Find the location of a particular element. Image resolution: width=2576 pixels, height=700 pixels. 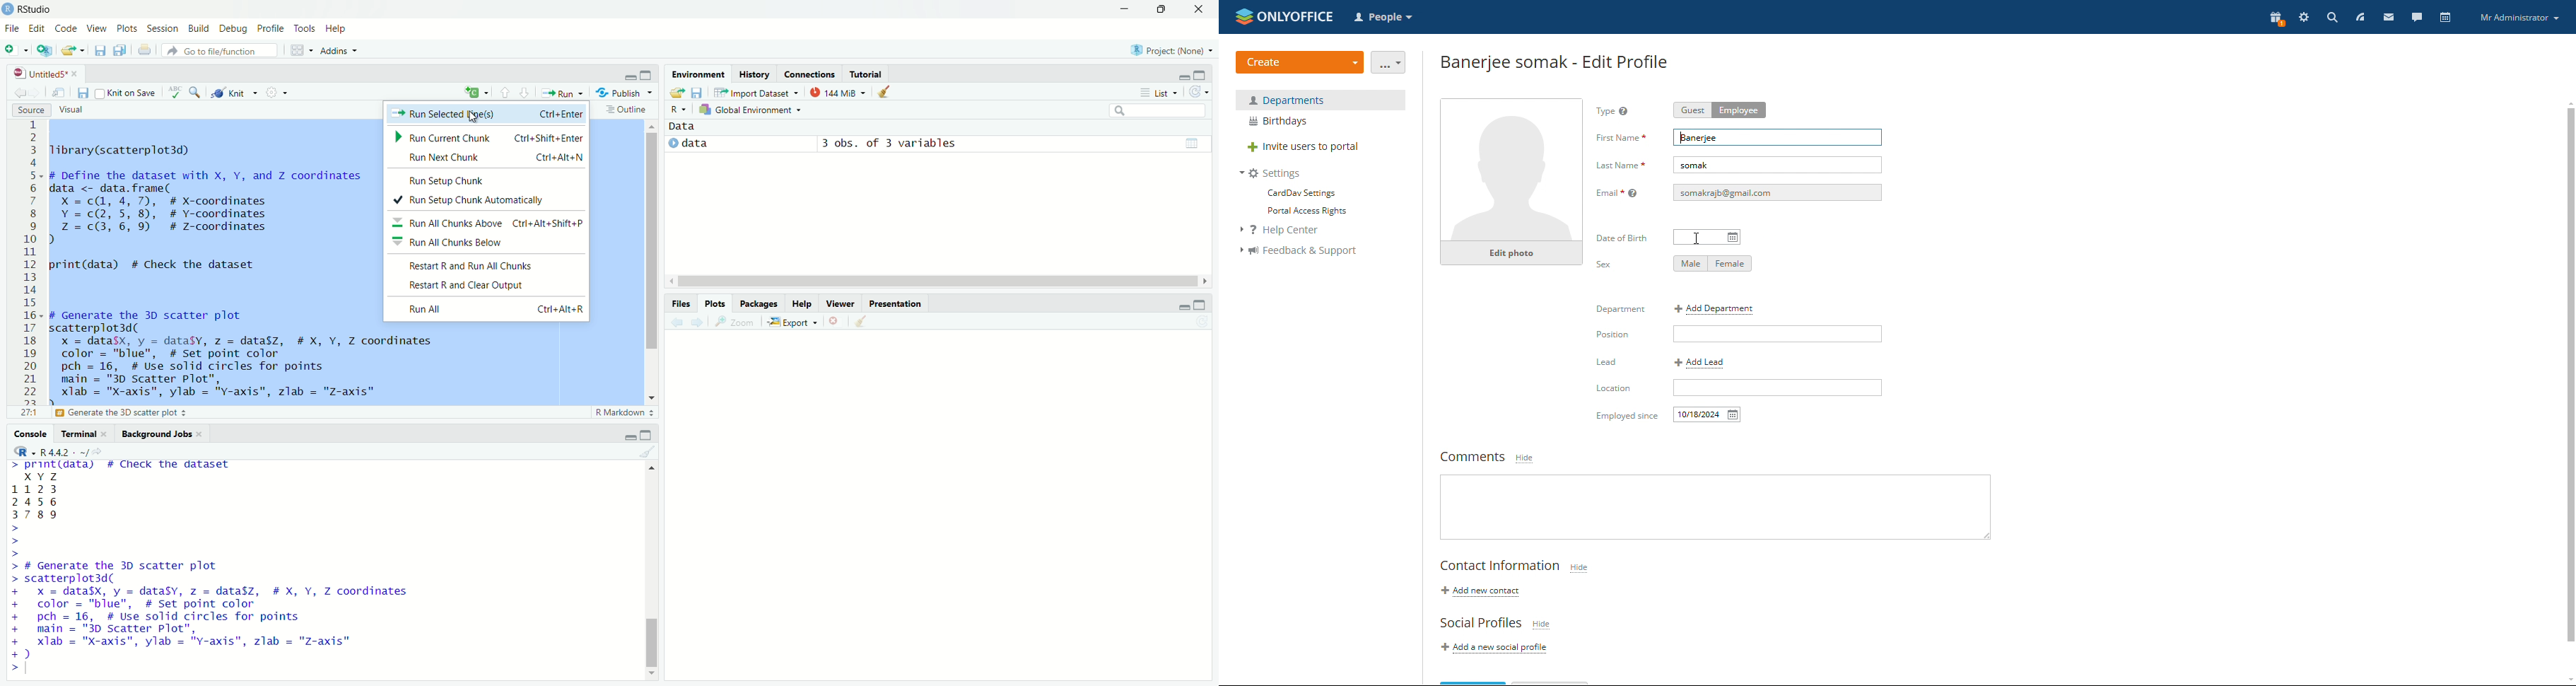

minimize is located at coordinates (1180, 304).